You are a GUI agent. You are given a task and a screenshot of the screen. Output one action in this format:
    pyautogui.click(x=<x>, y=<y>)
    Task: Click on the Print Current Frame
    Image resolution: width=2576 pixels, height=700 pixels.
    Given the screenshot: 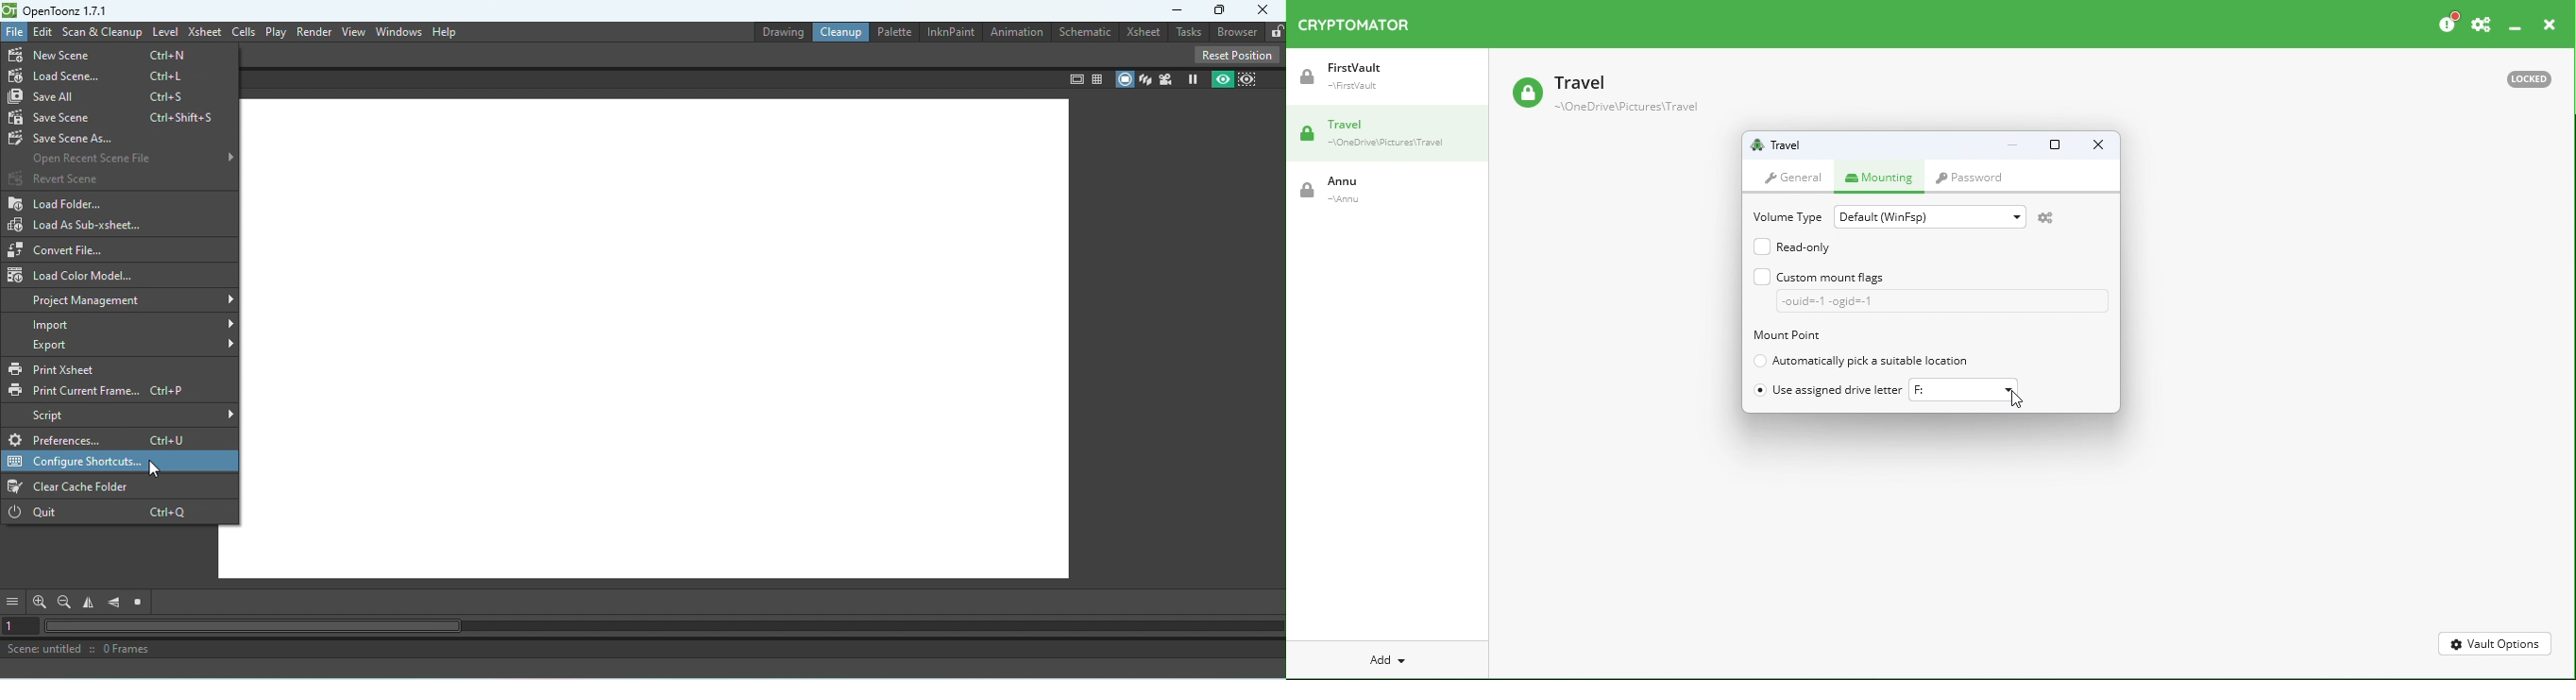 What is the action you would take?
    pyautogui.click(x=101, y=392)
    